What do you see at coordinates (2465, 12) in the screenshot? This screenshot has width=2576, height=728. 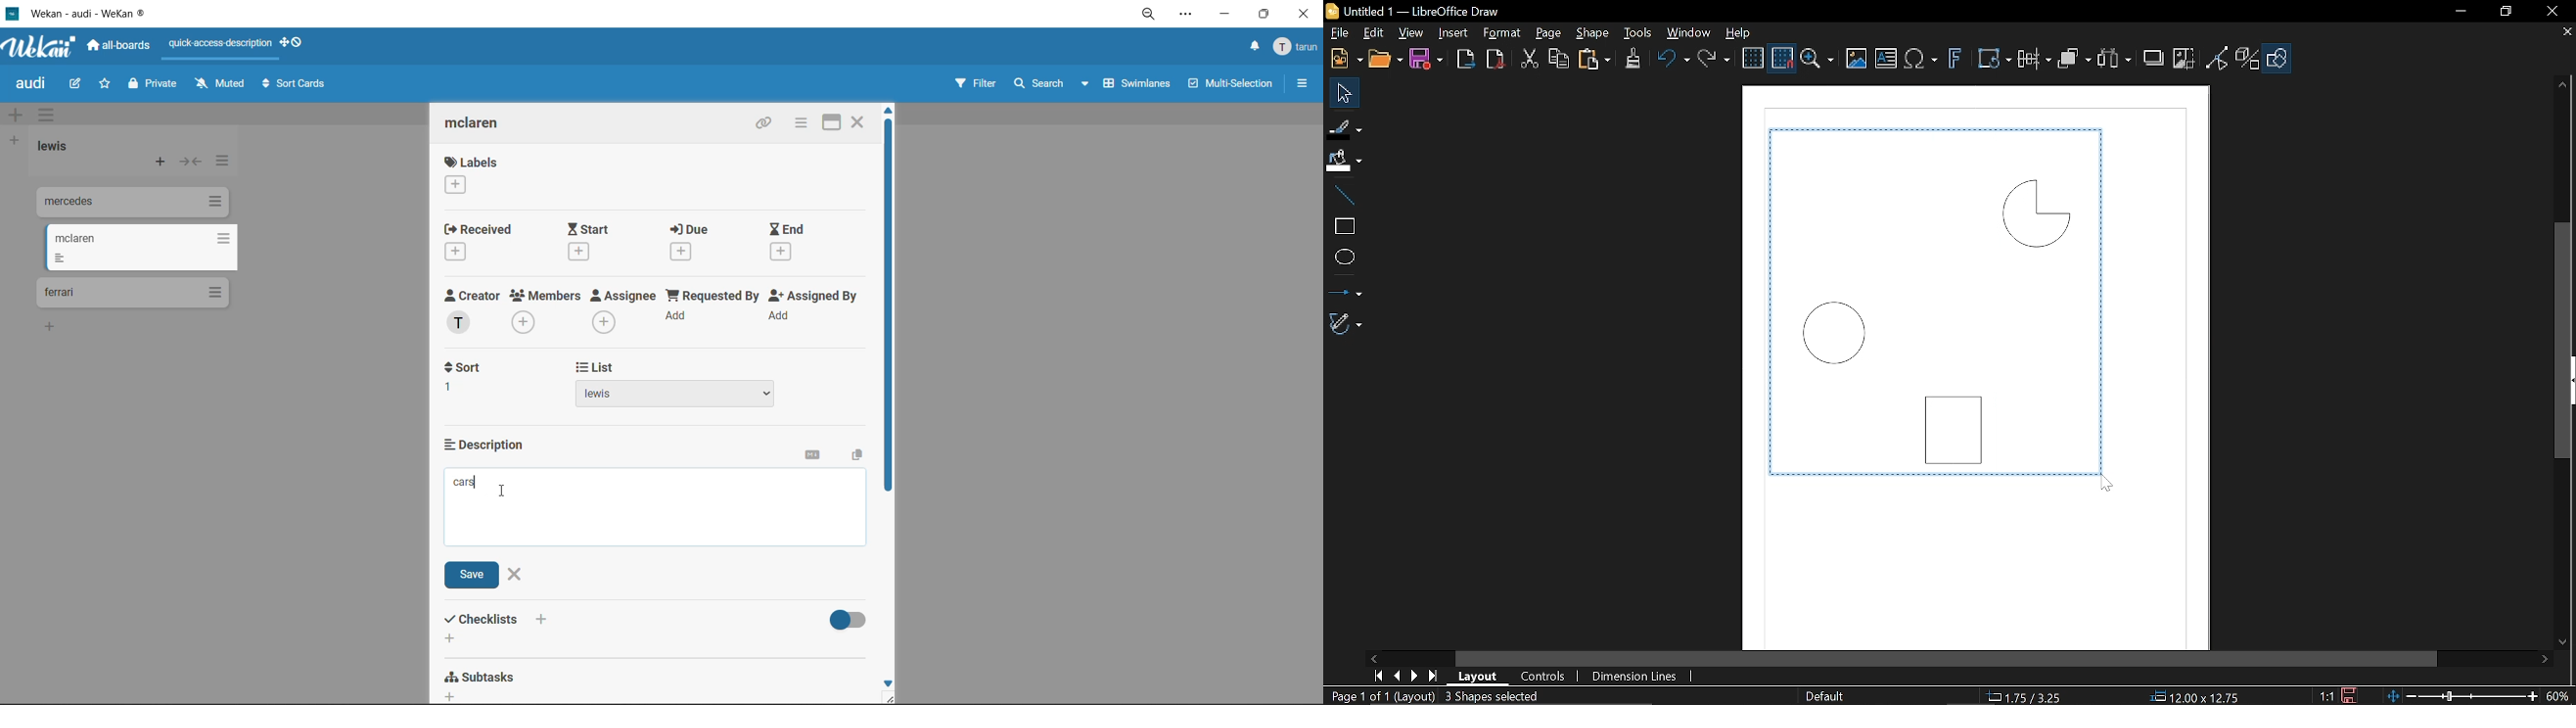 I see `Minimize` at bounding box center [2465, 12].